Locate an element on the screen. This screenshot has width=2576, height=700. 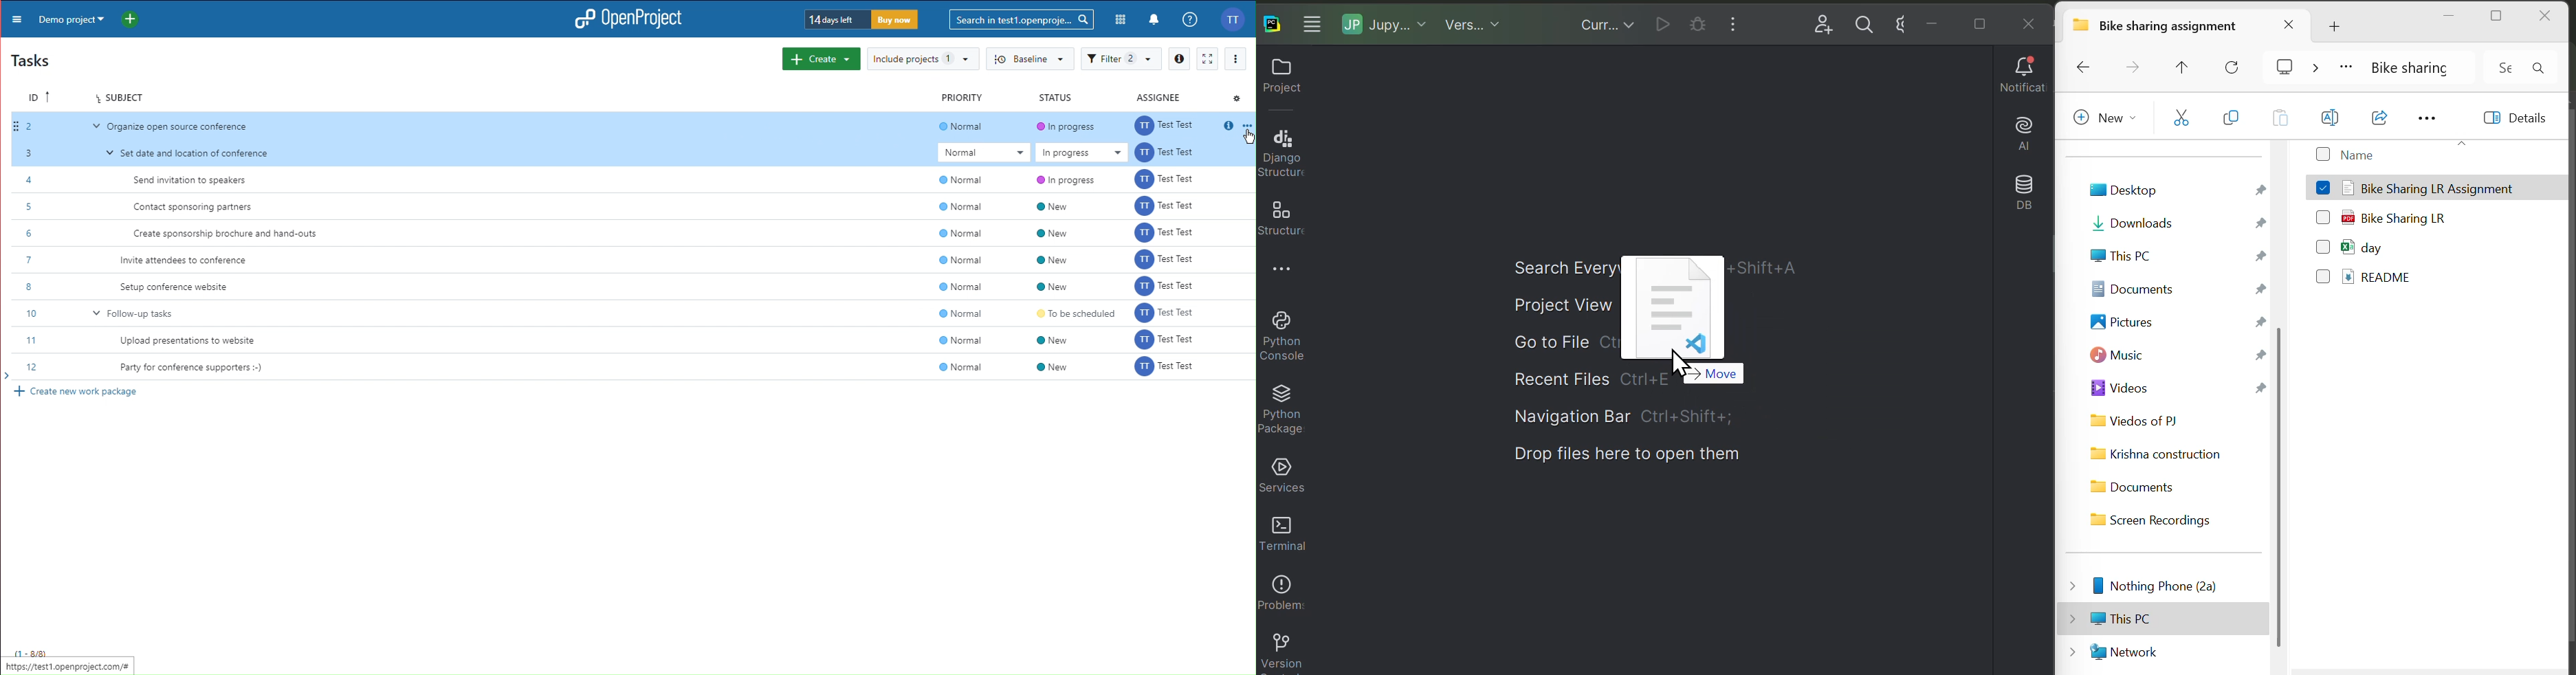
Network is located at coordinates (2162, 650).